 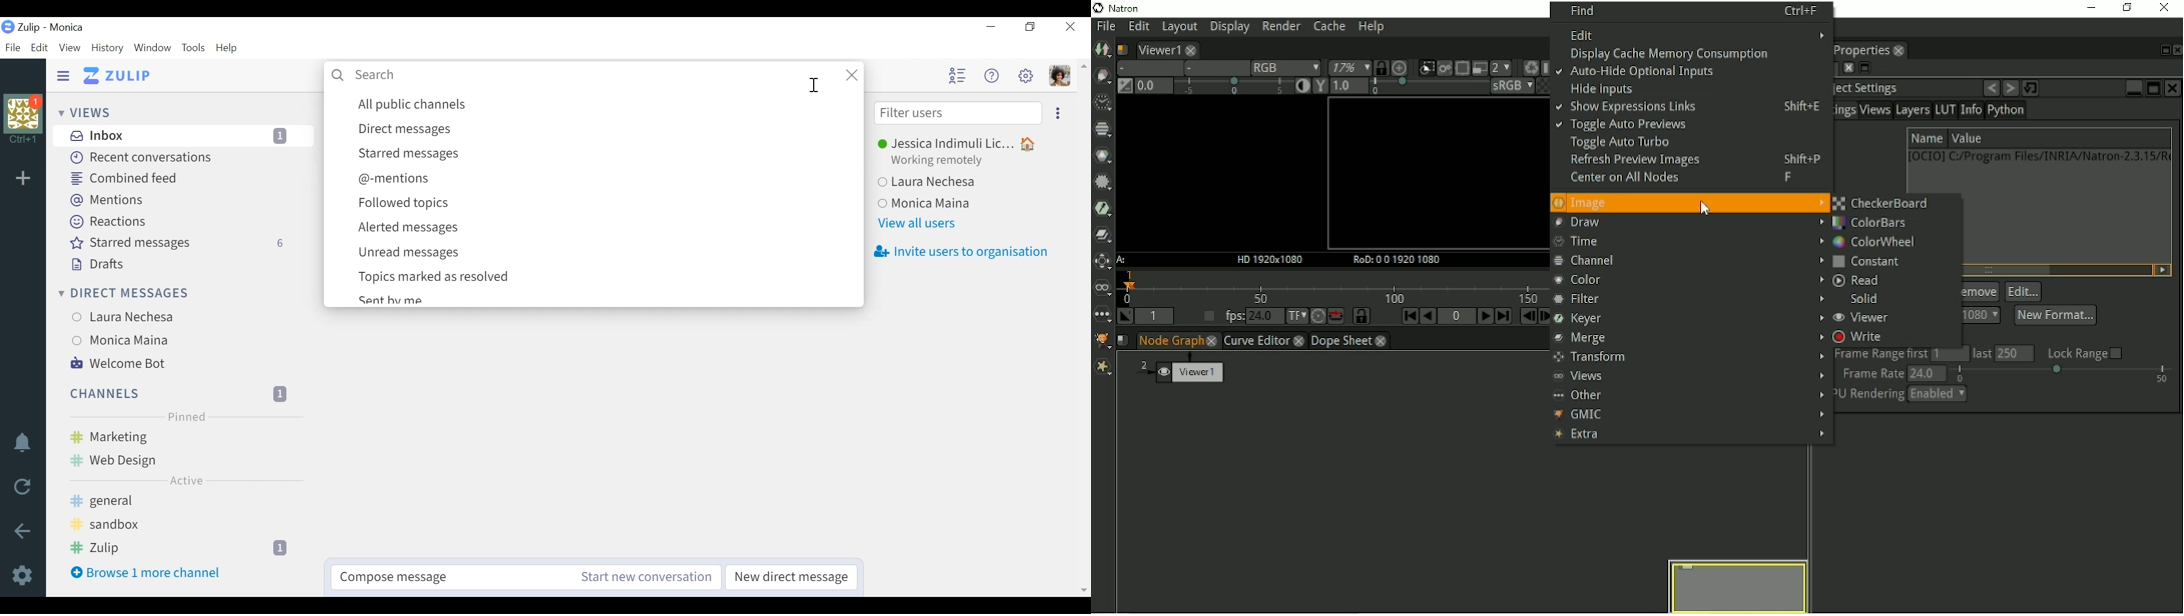 What do you see at coordinates (153, 48) in the screenshot?
I see `Window` at bounding box center [153, 48].